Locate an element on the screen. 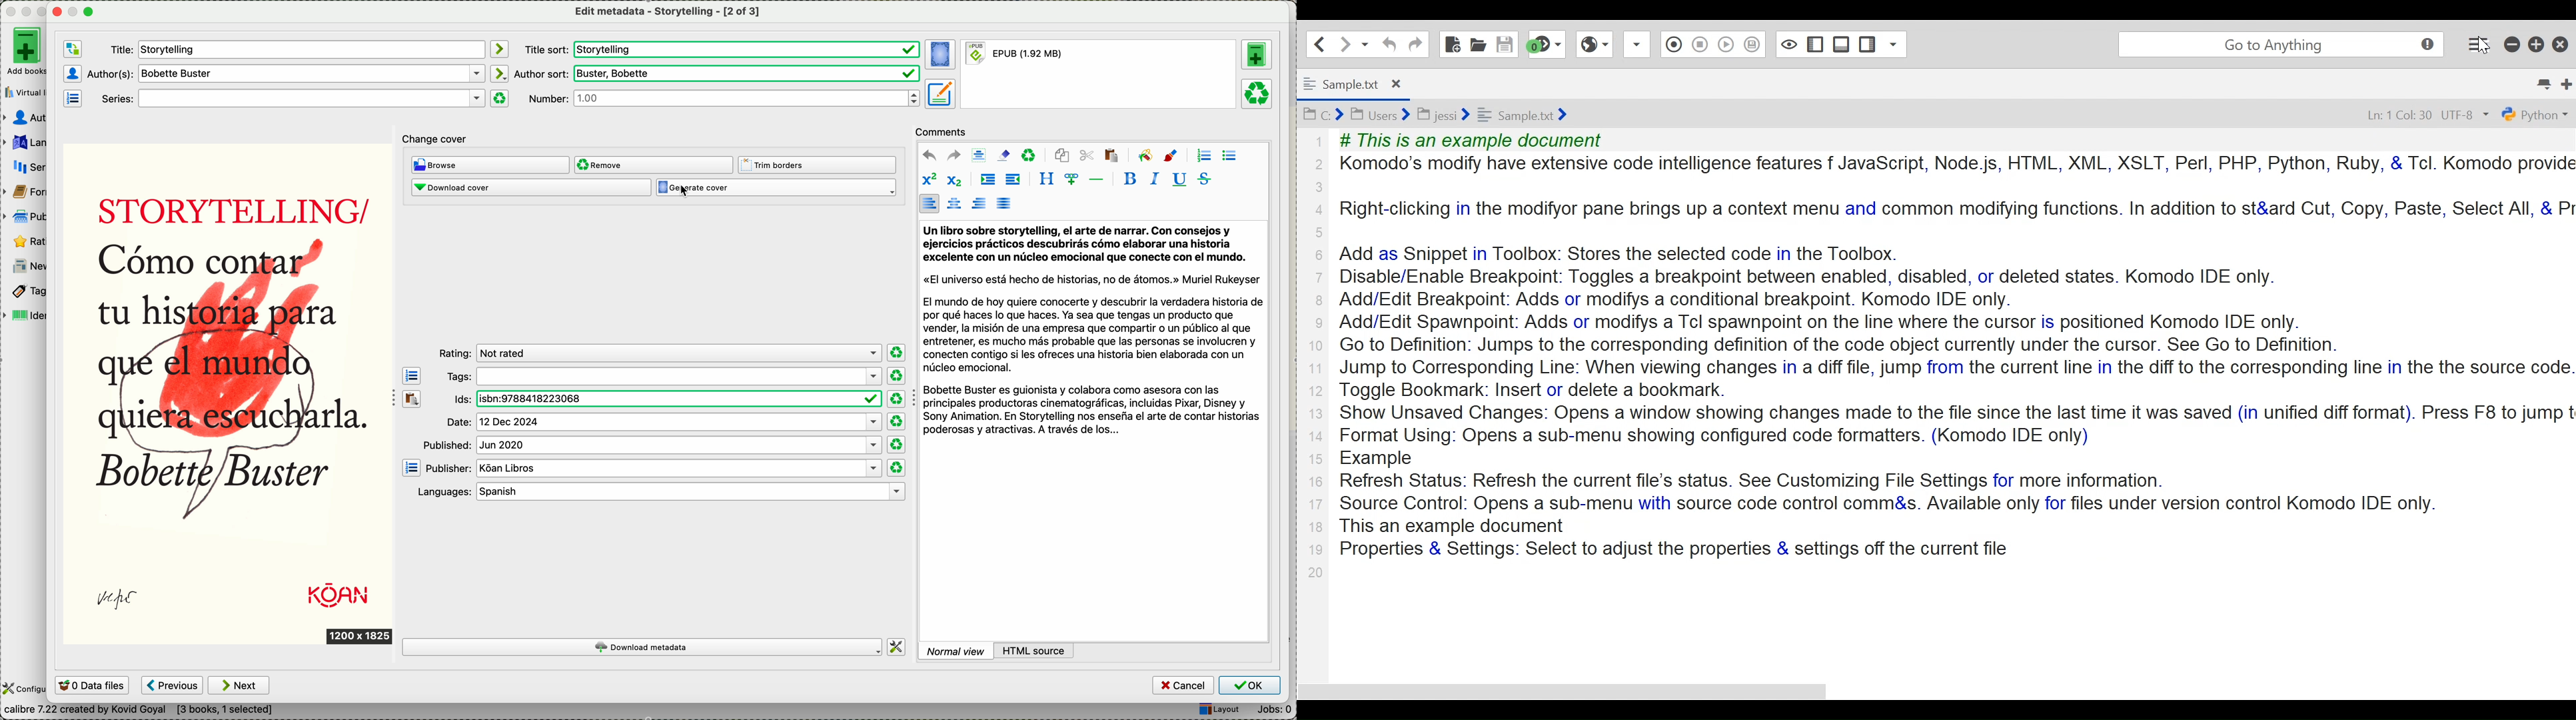 This screenshot has width=2576, height=728. edit metadata is located at coordinates (666, 13).